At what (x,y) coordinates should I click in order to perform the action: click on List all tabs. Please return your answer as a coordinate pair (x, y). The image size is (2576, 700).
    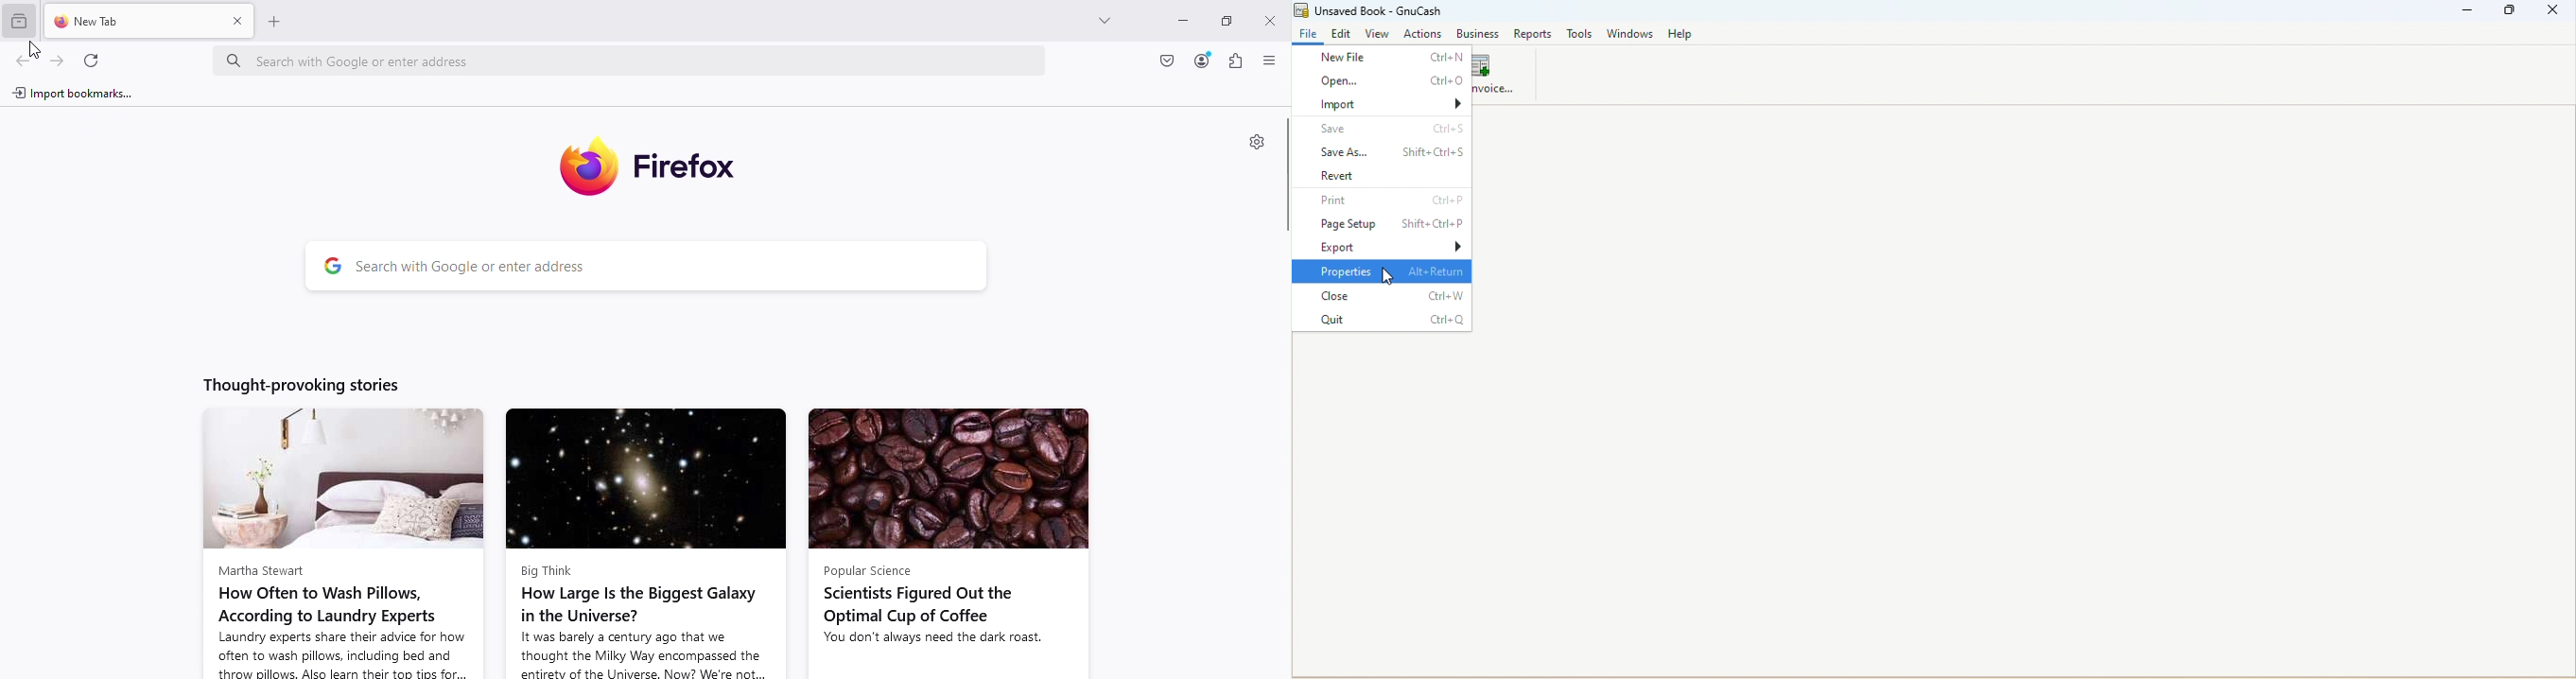
    Looking at the image, I should click on (1100, 21).